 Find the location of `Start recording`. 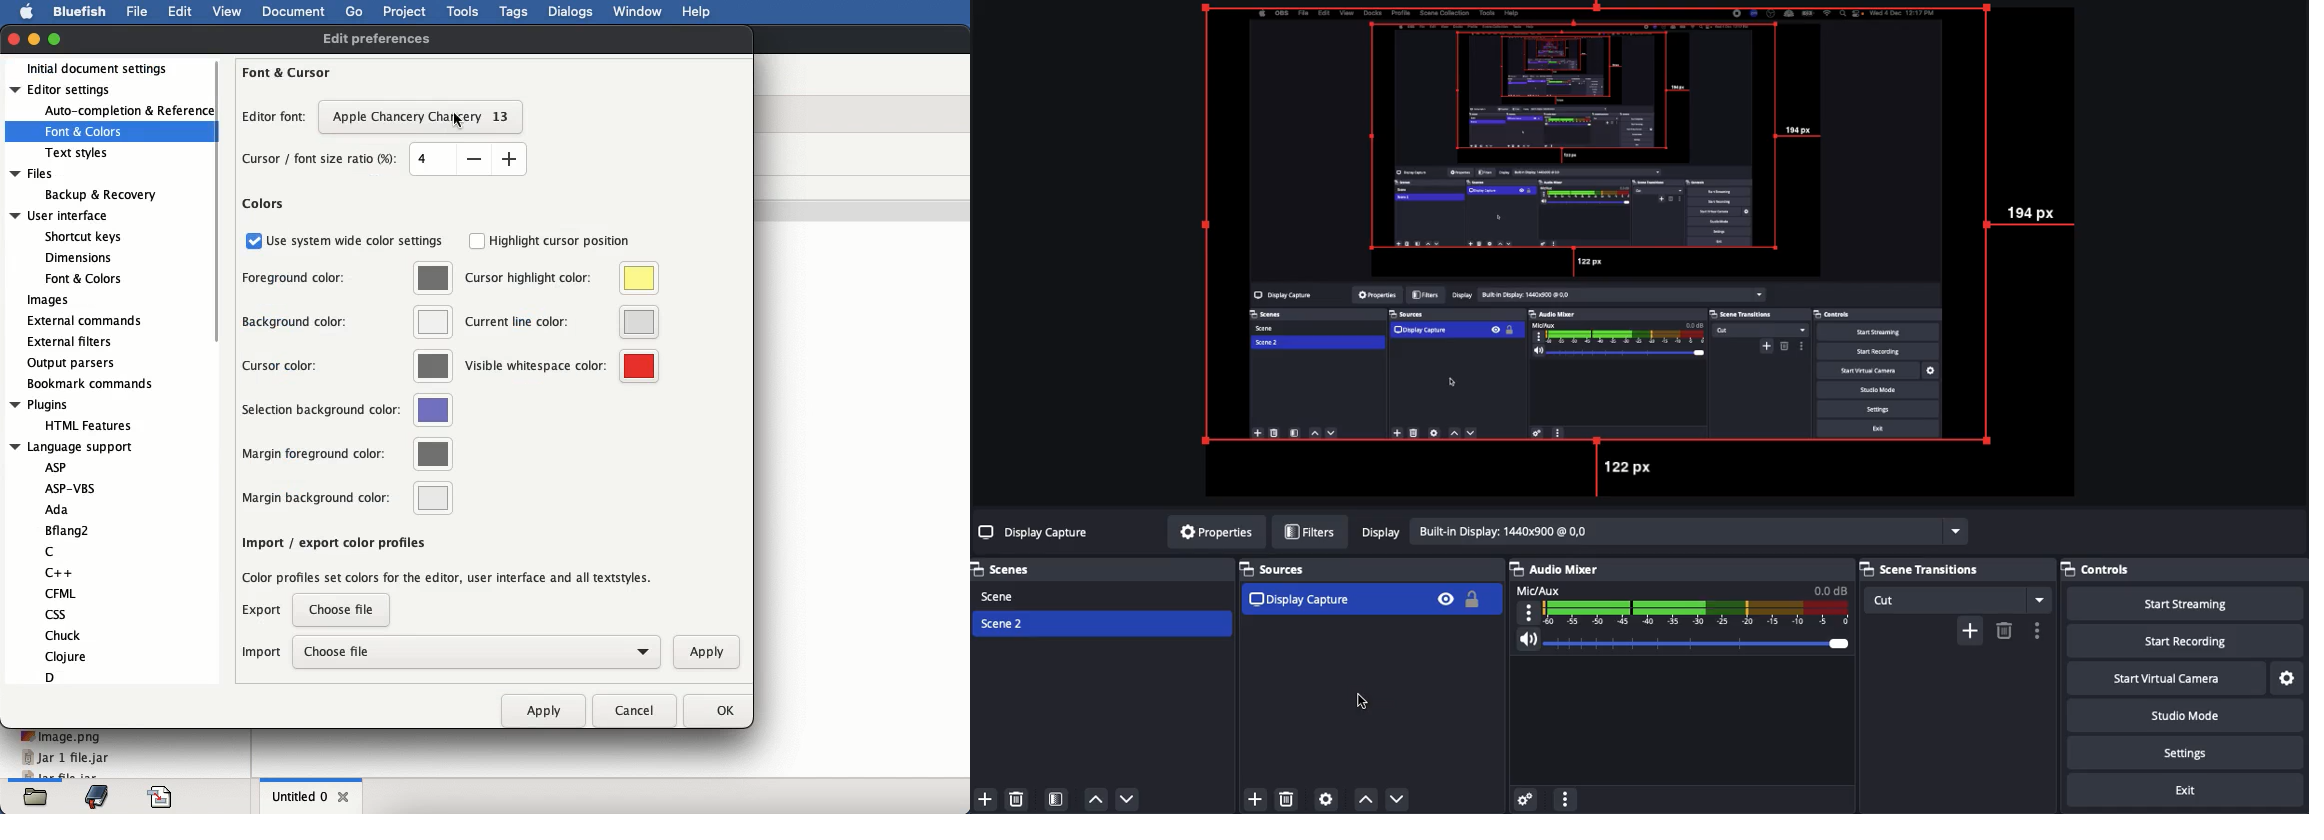

Start recording is located at coordinates (2180, 640).